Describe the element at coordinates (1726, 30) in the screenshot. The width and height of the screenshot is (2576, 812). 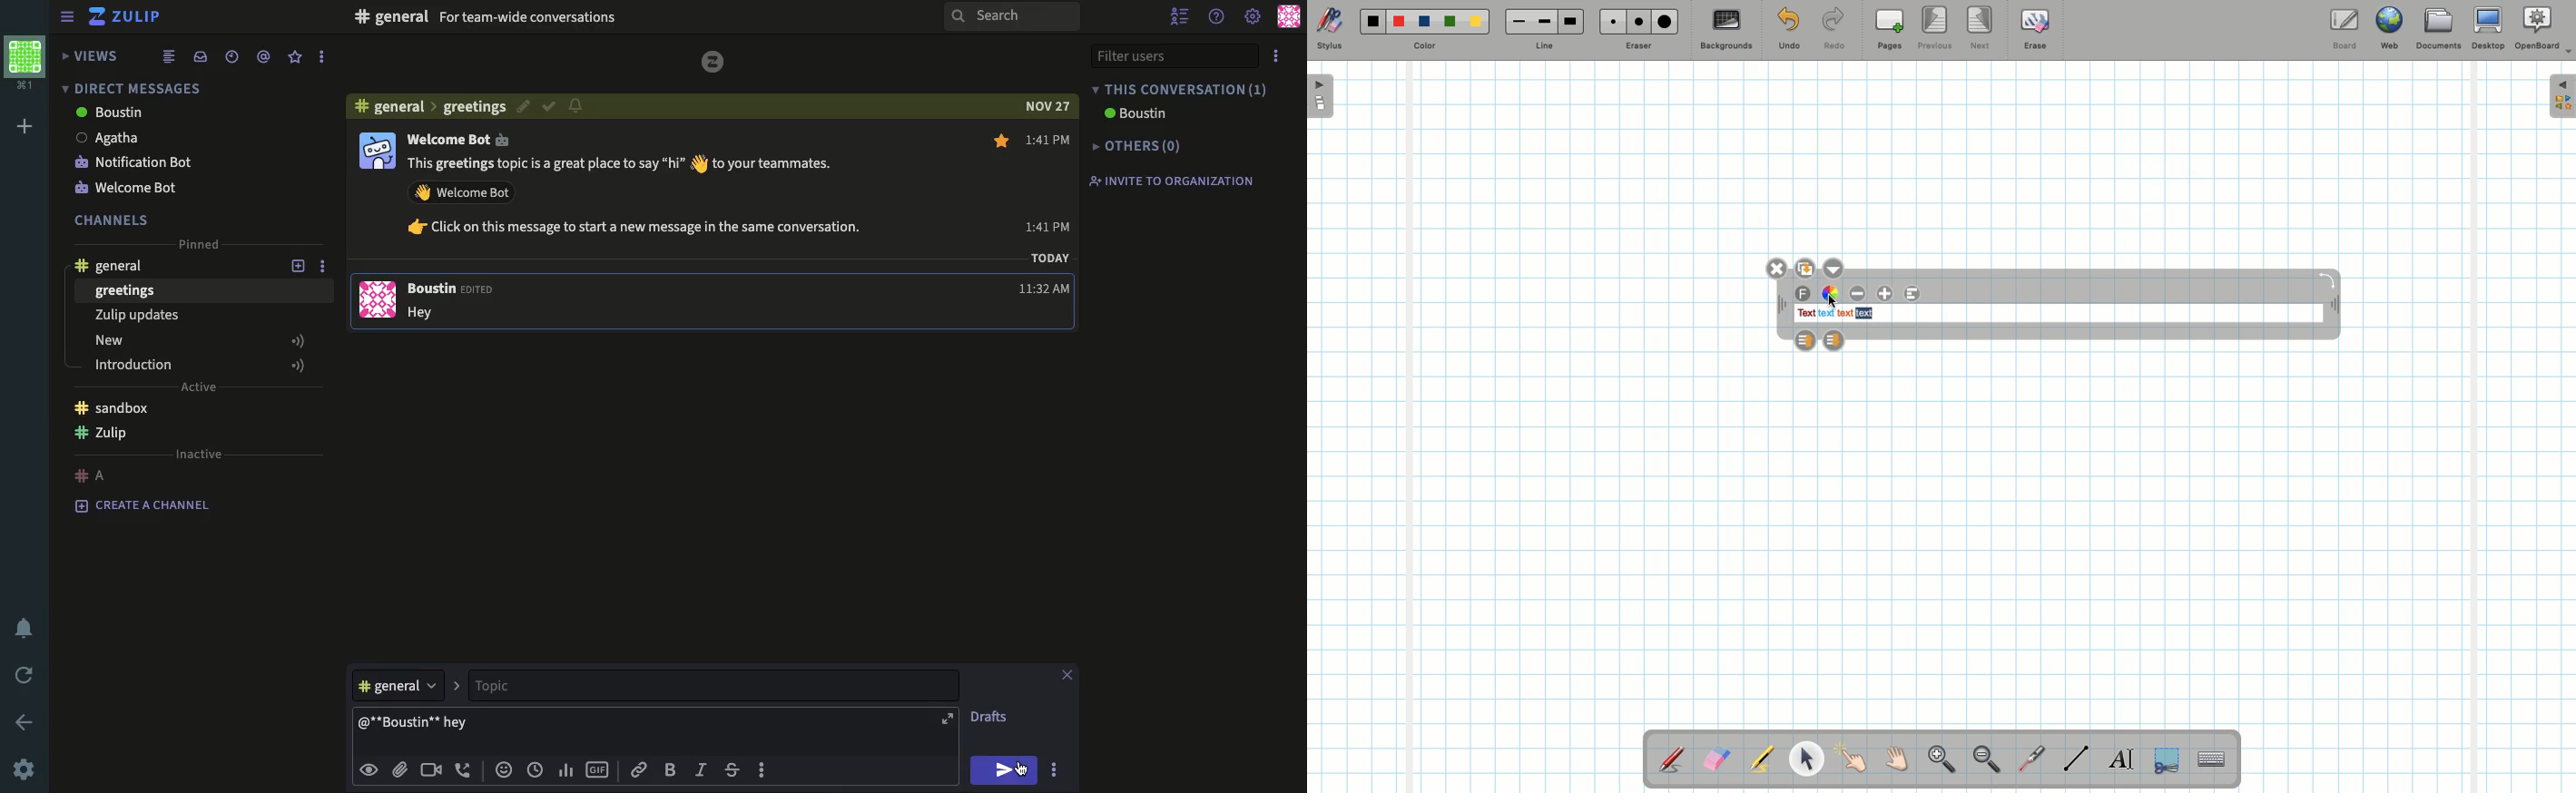
I see `Backgrounds` at that location.